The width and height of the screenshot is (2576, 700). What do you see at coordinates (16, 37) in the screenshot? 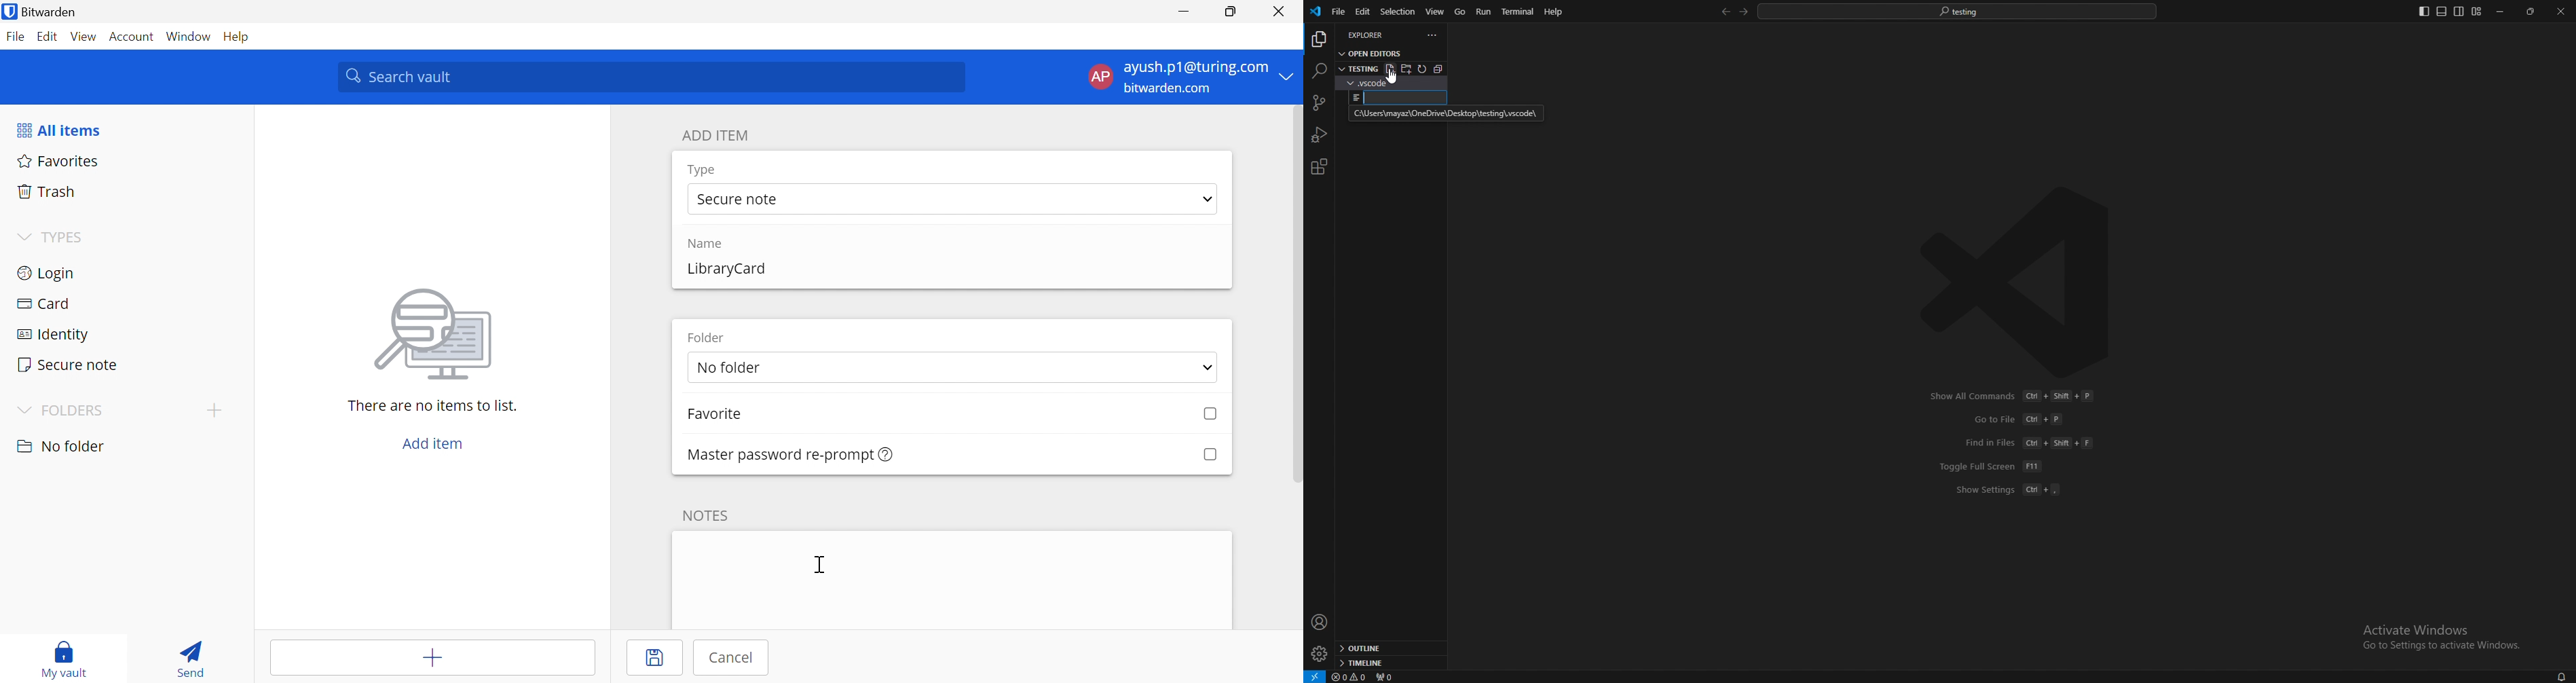
I see `File` at bounding box center [16, 37].